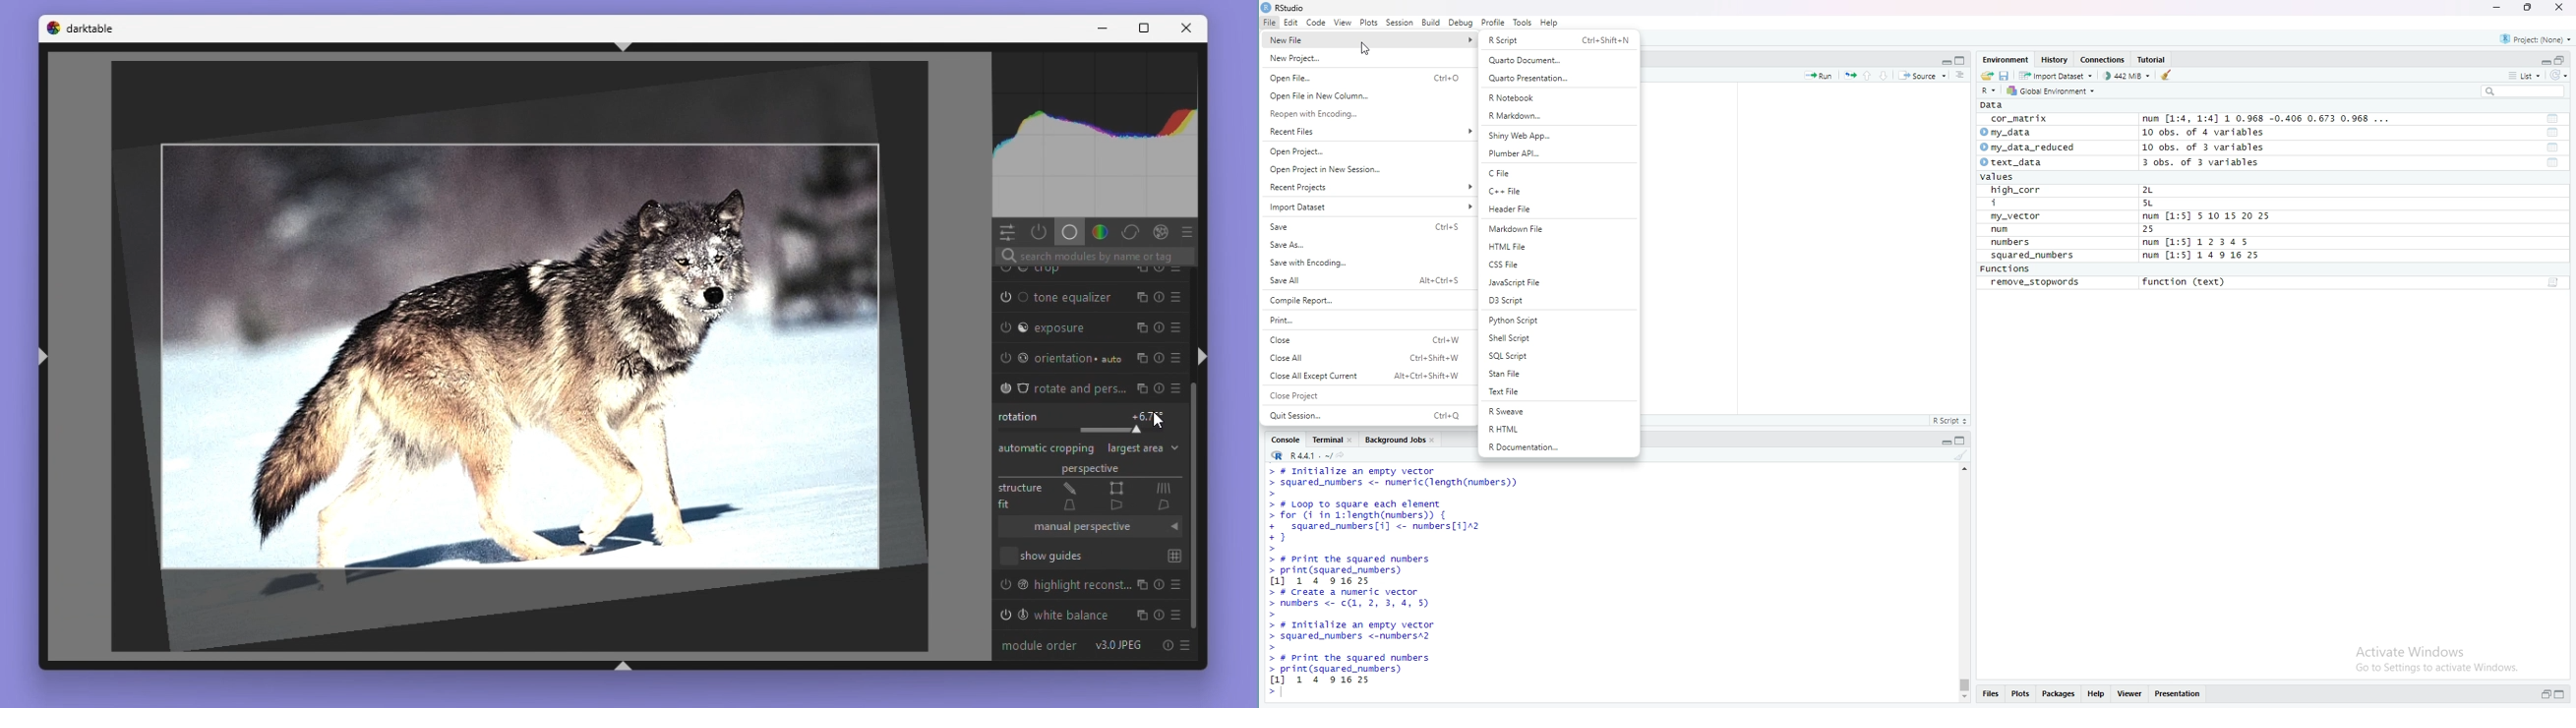 The height and width of the screenshot is (728, 2576). Describe the element at coordinates (2206, 215) in the screenshot. I see `num [1:5] 5 10 15 20 25` at that location.